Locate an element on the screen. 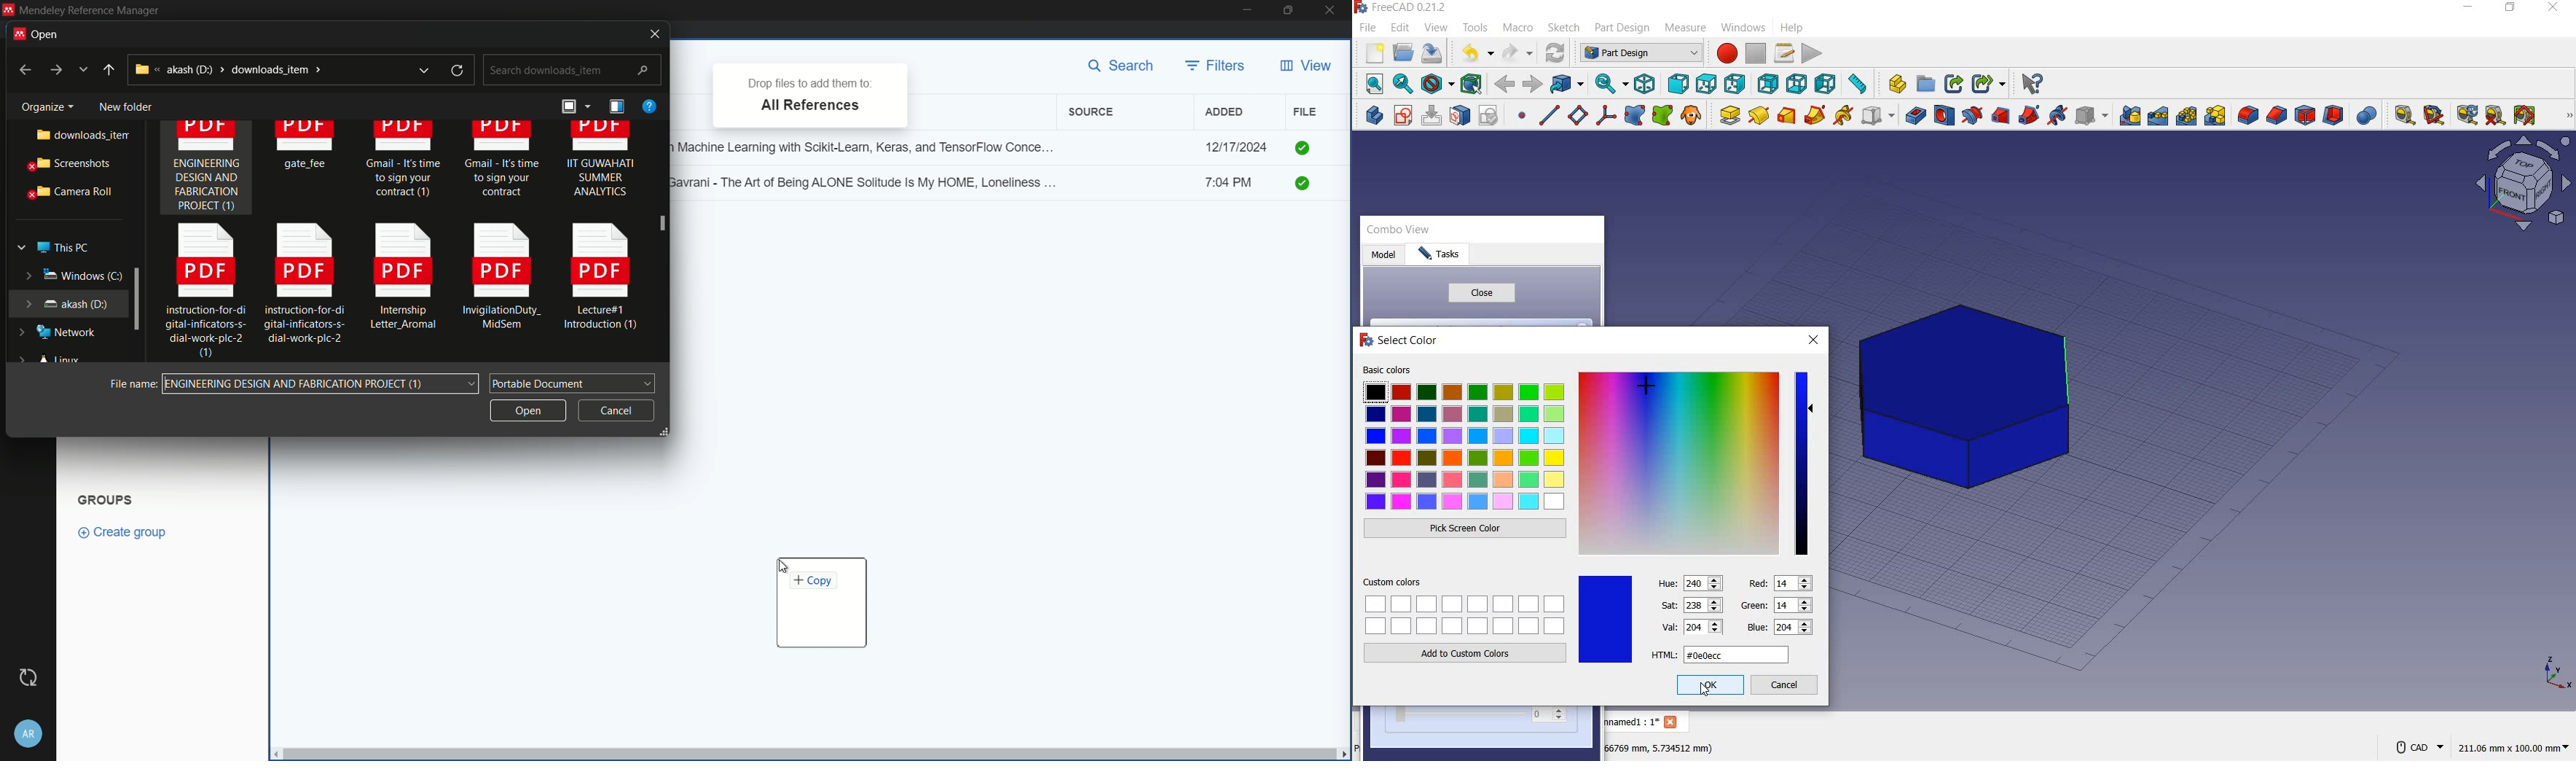 Image resolution: width=2576 pixels, height=784 pixels. create a datum line is located at coordinates (1547, 115).